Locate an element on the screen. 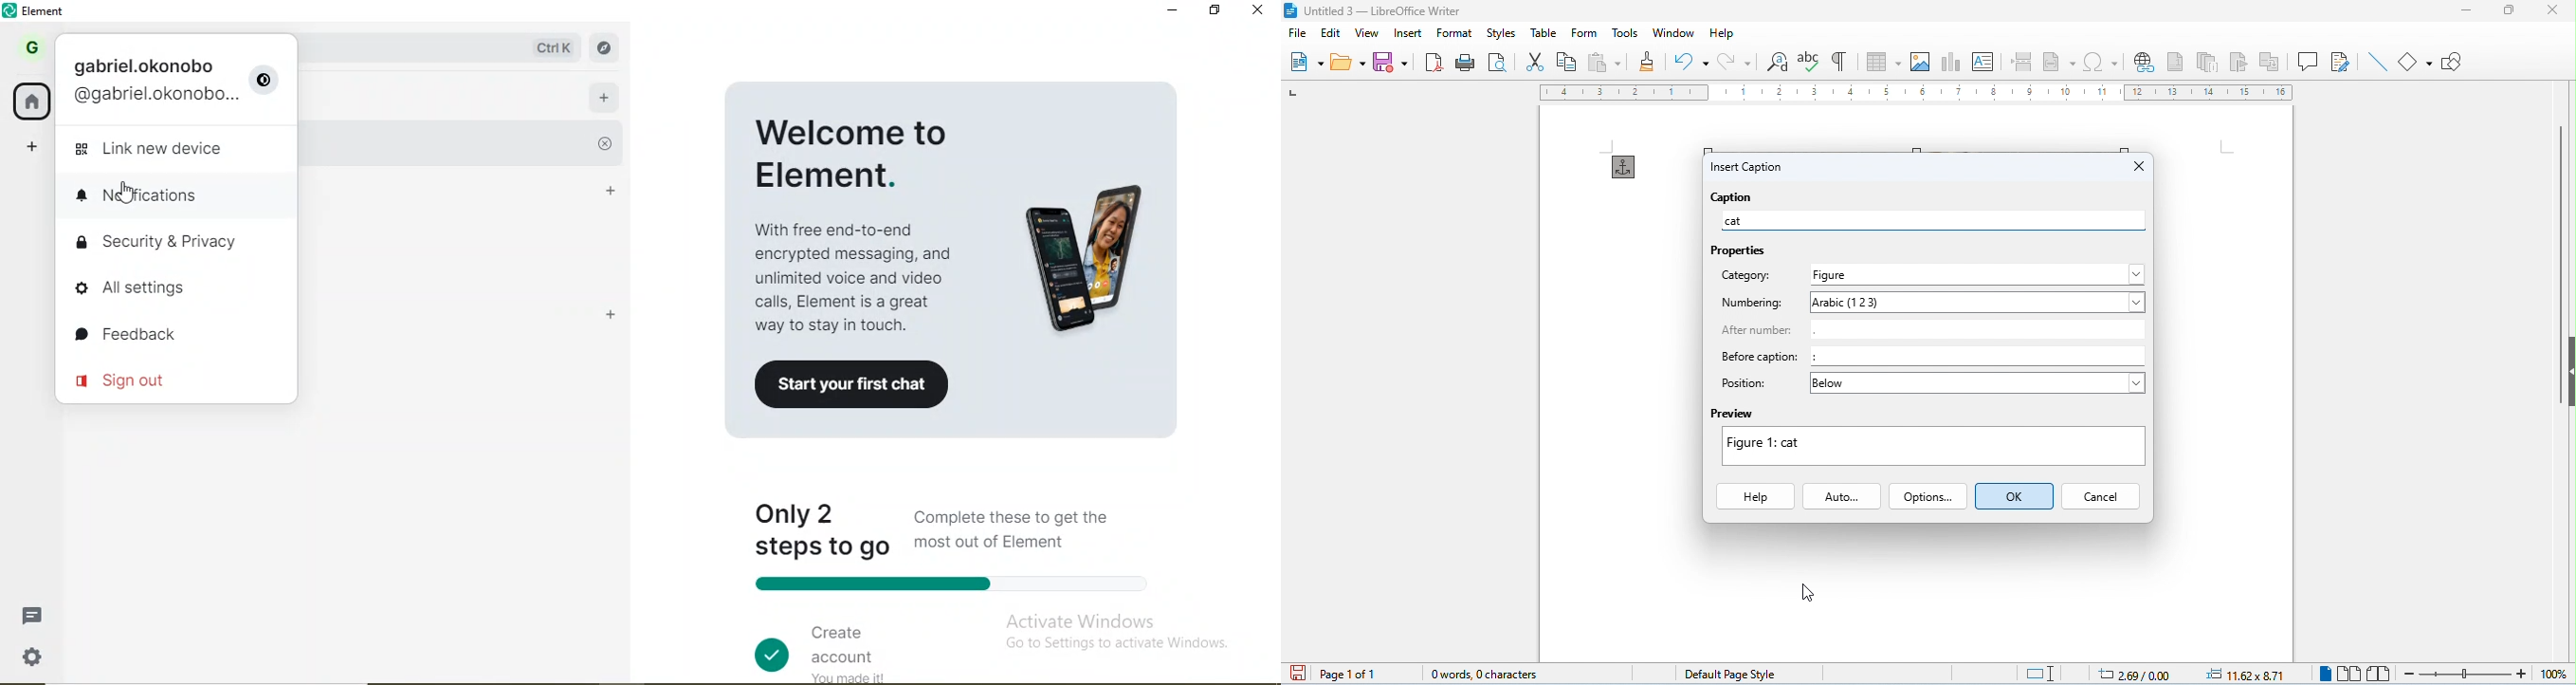 The image size is (2576, 700). line is located at coordinates (2376, 62).